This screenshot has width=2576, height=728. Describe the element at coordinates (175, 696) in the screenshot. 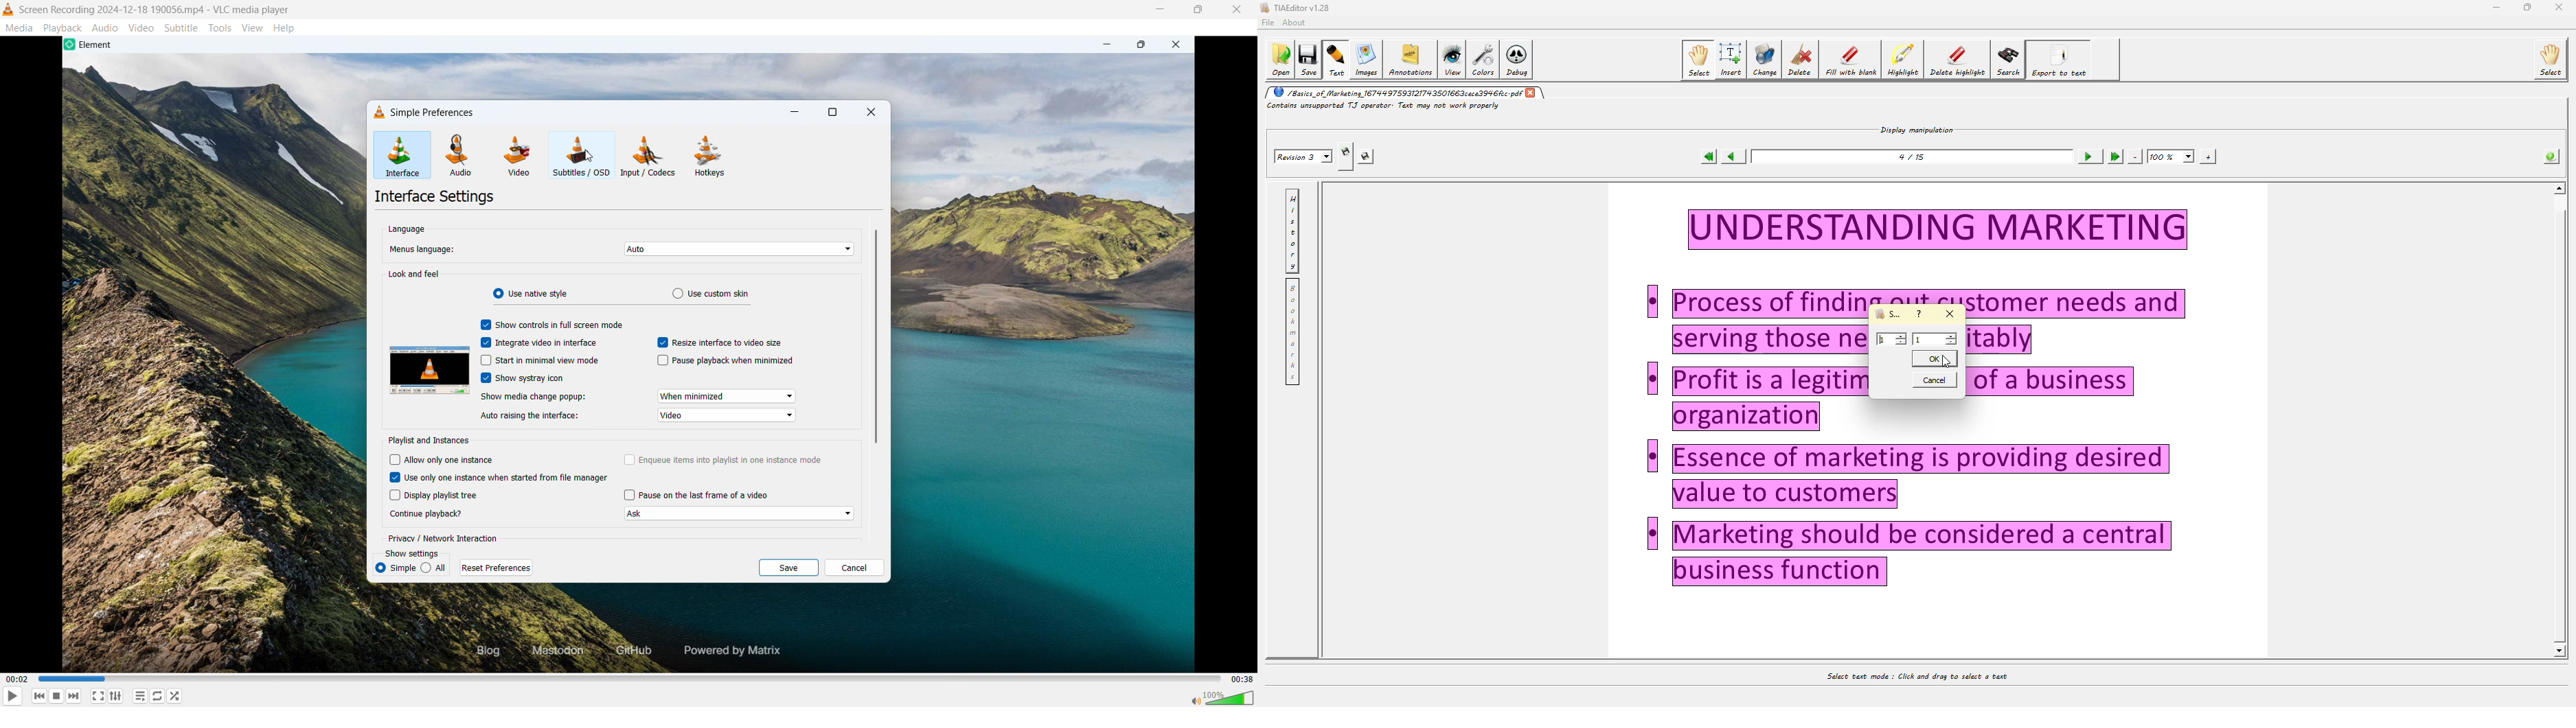

I see `random` at that location.